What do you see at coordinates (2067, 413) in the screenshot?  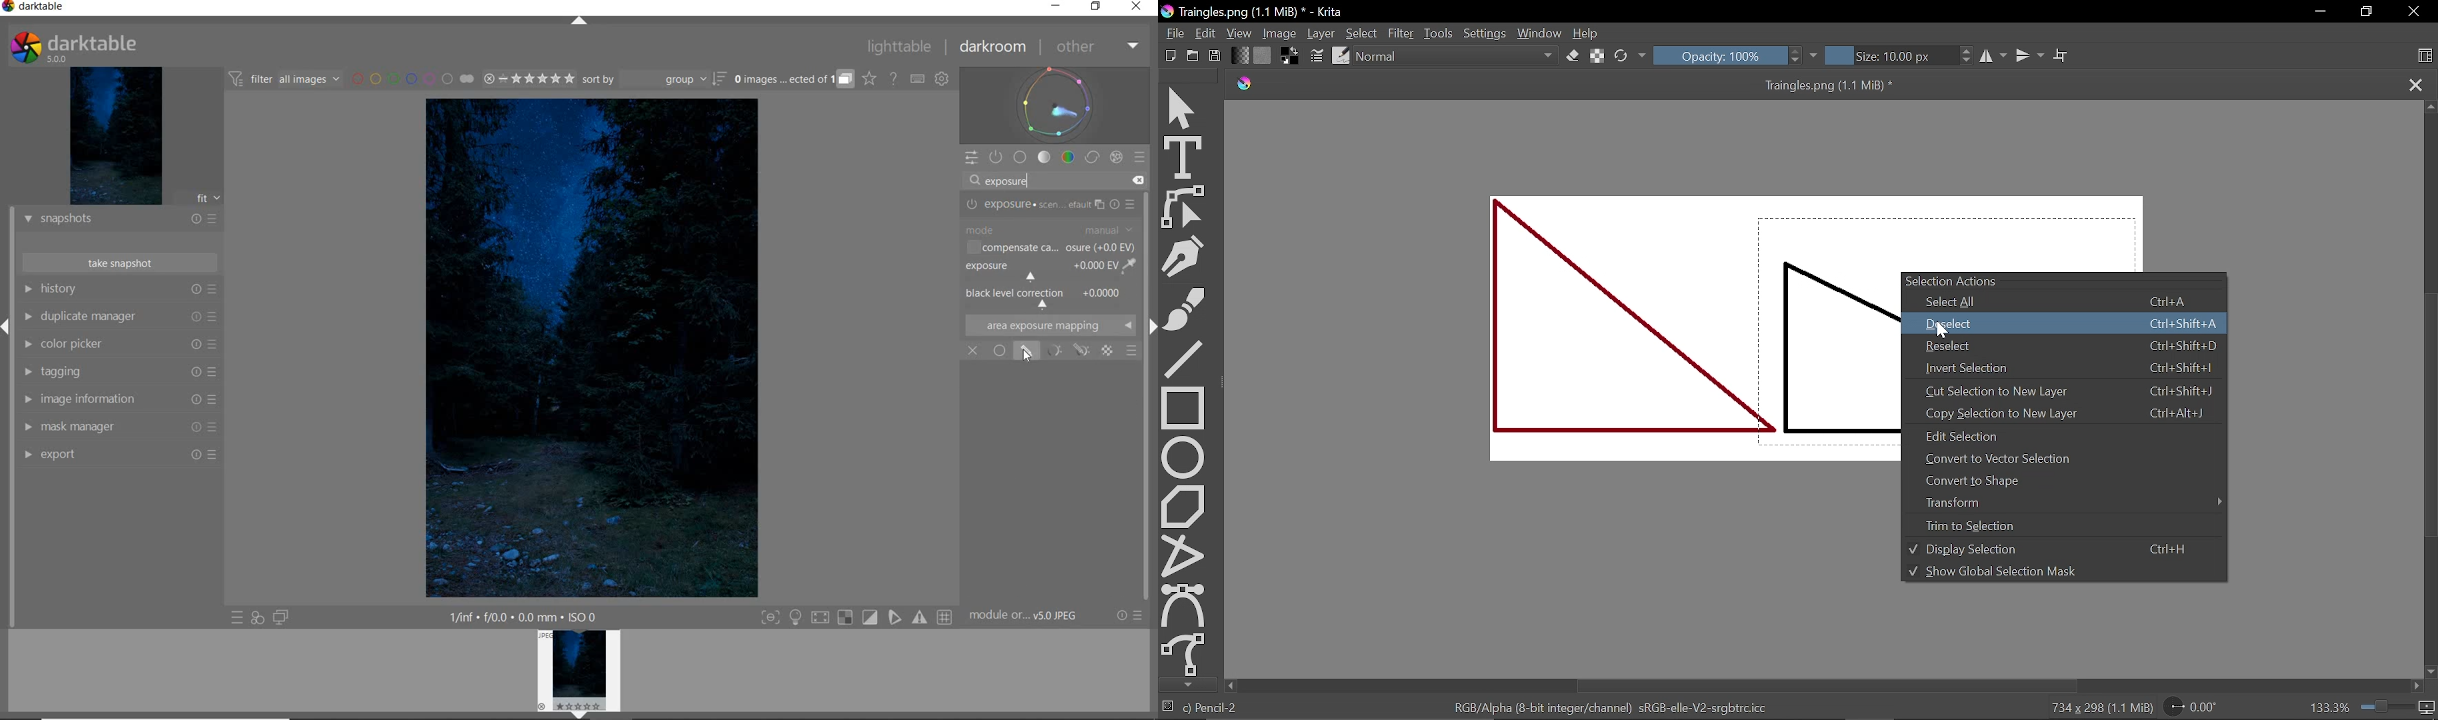 I see `Copy selection to new layer` at bounding box center [2067, 413].